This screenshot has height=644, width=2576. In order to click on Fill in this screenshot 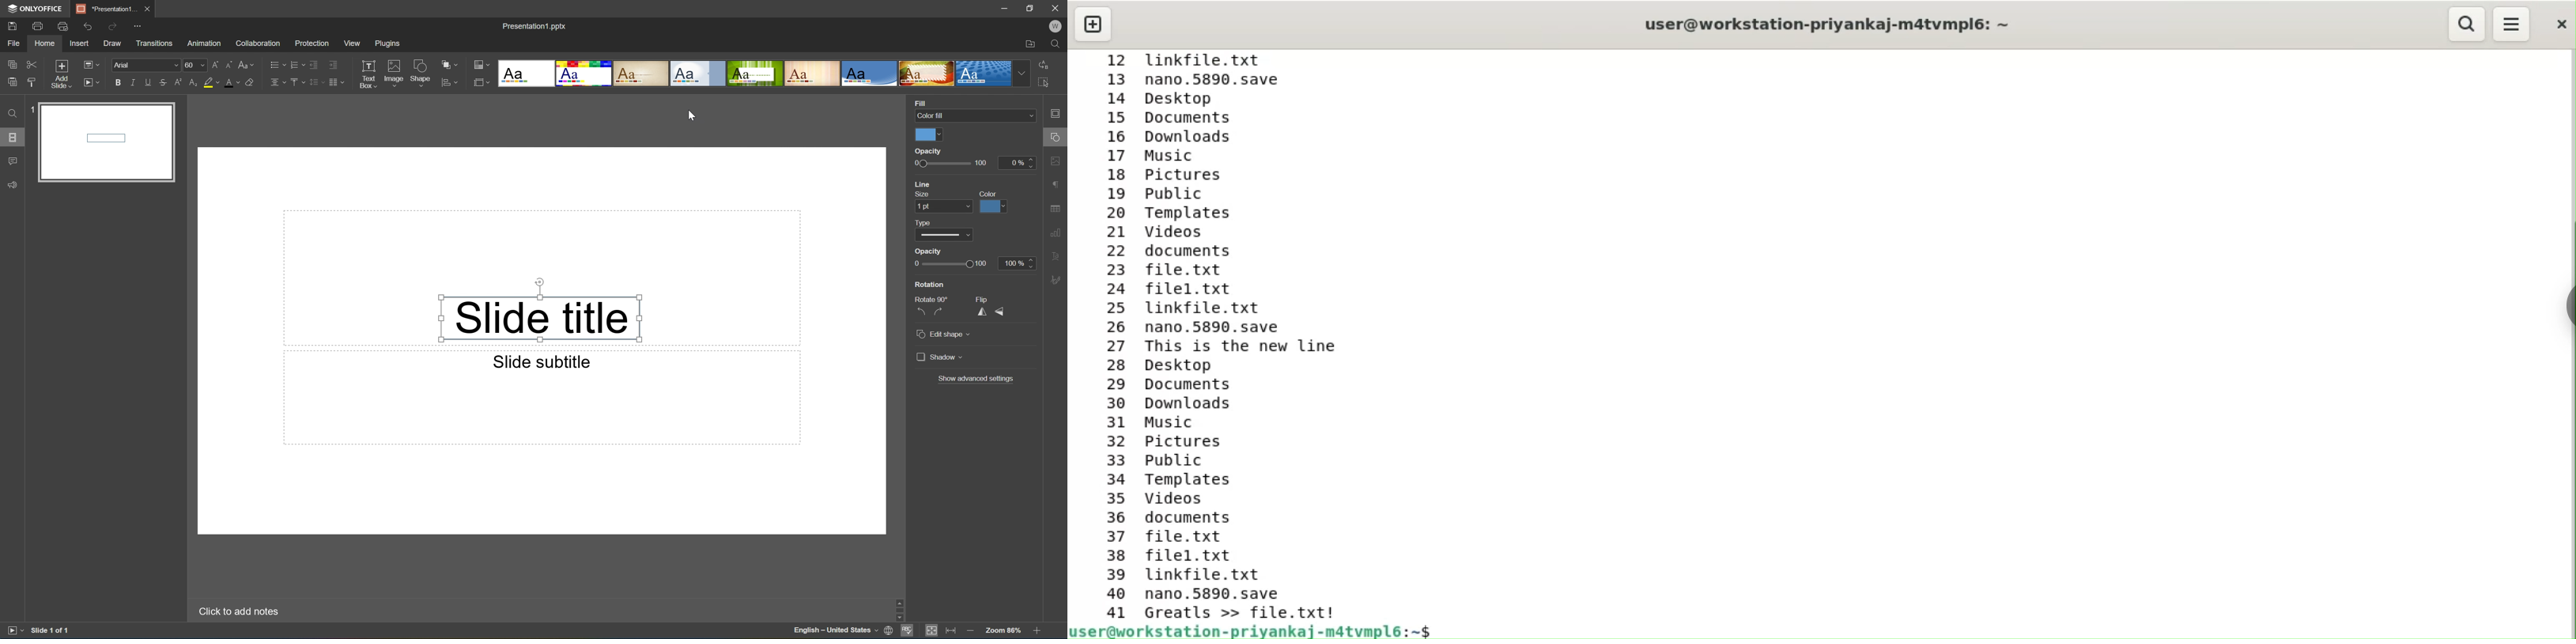, I will do `click(923, 102)`.